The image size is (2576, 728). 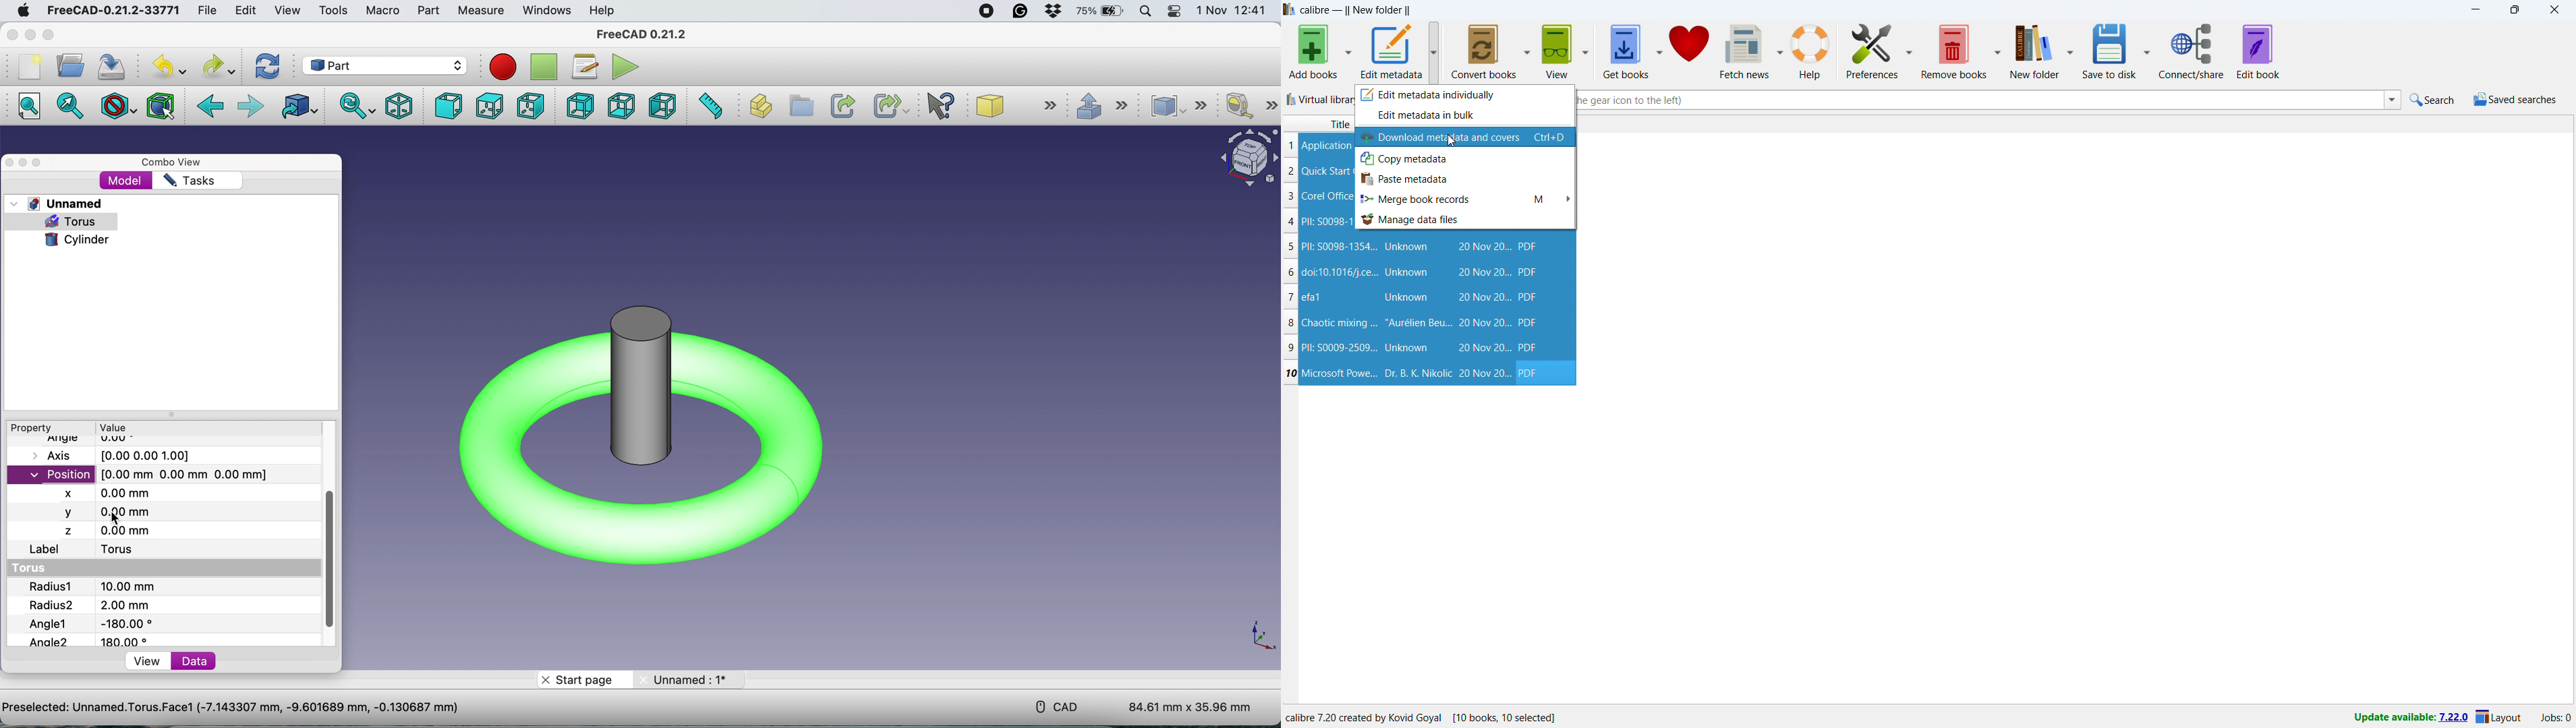 What do you see at coordinates (2499, 718) in the screenshot?
I see `layout` at bounding box center [2499, 718].